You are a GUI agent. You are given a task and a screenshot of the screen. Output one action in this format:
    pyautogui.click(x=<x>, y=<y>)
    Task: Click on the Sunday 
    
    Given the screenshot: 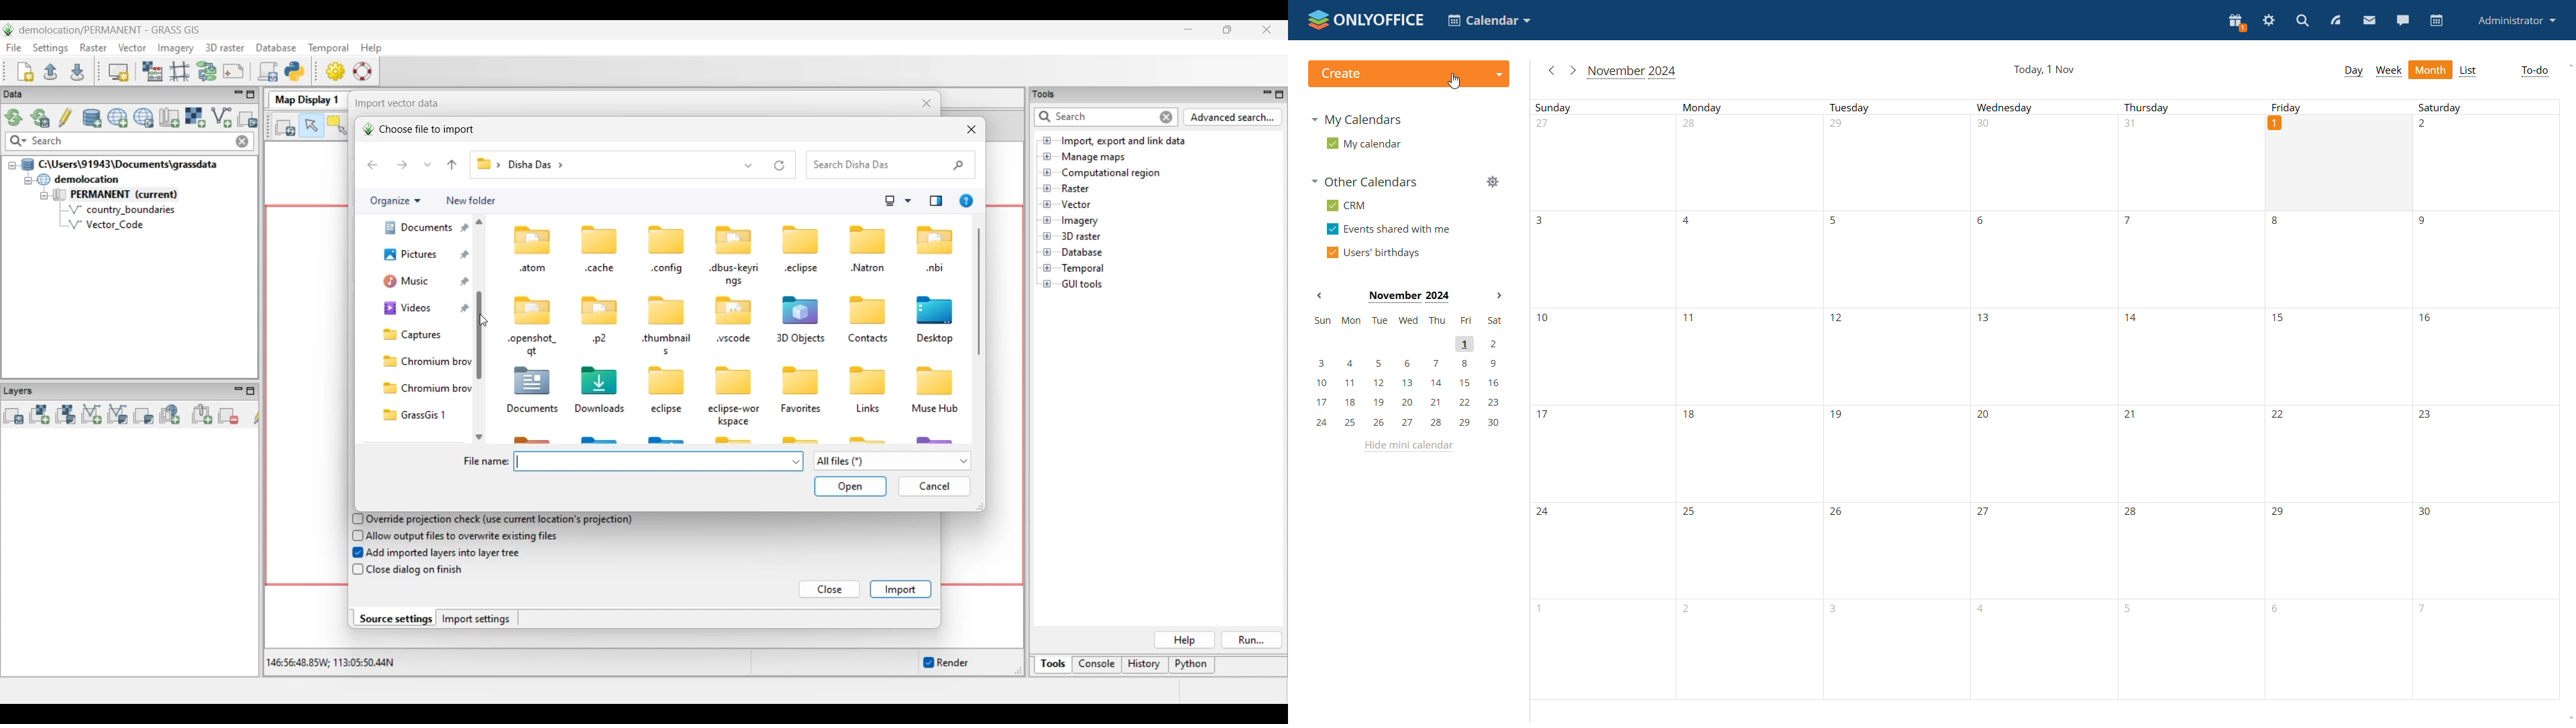 What is the action you would take?
    pyautogui.click(x=1605, y=400)
    